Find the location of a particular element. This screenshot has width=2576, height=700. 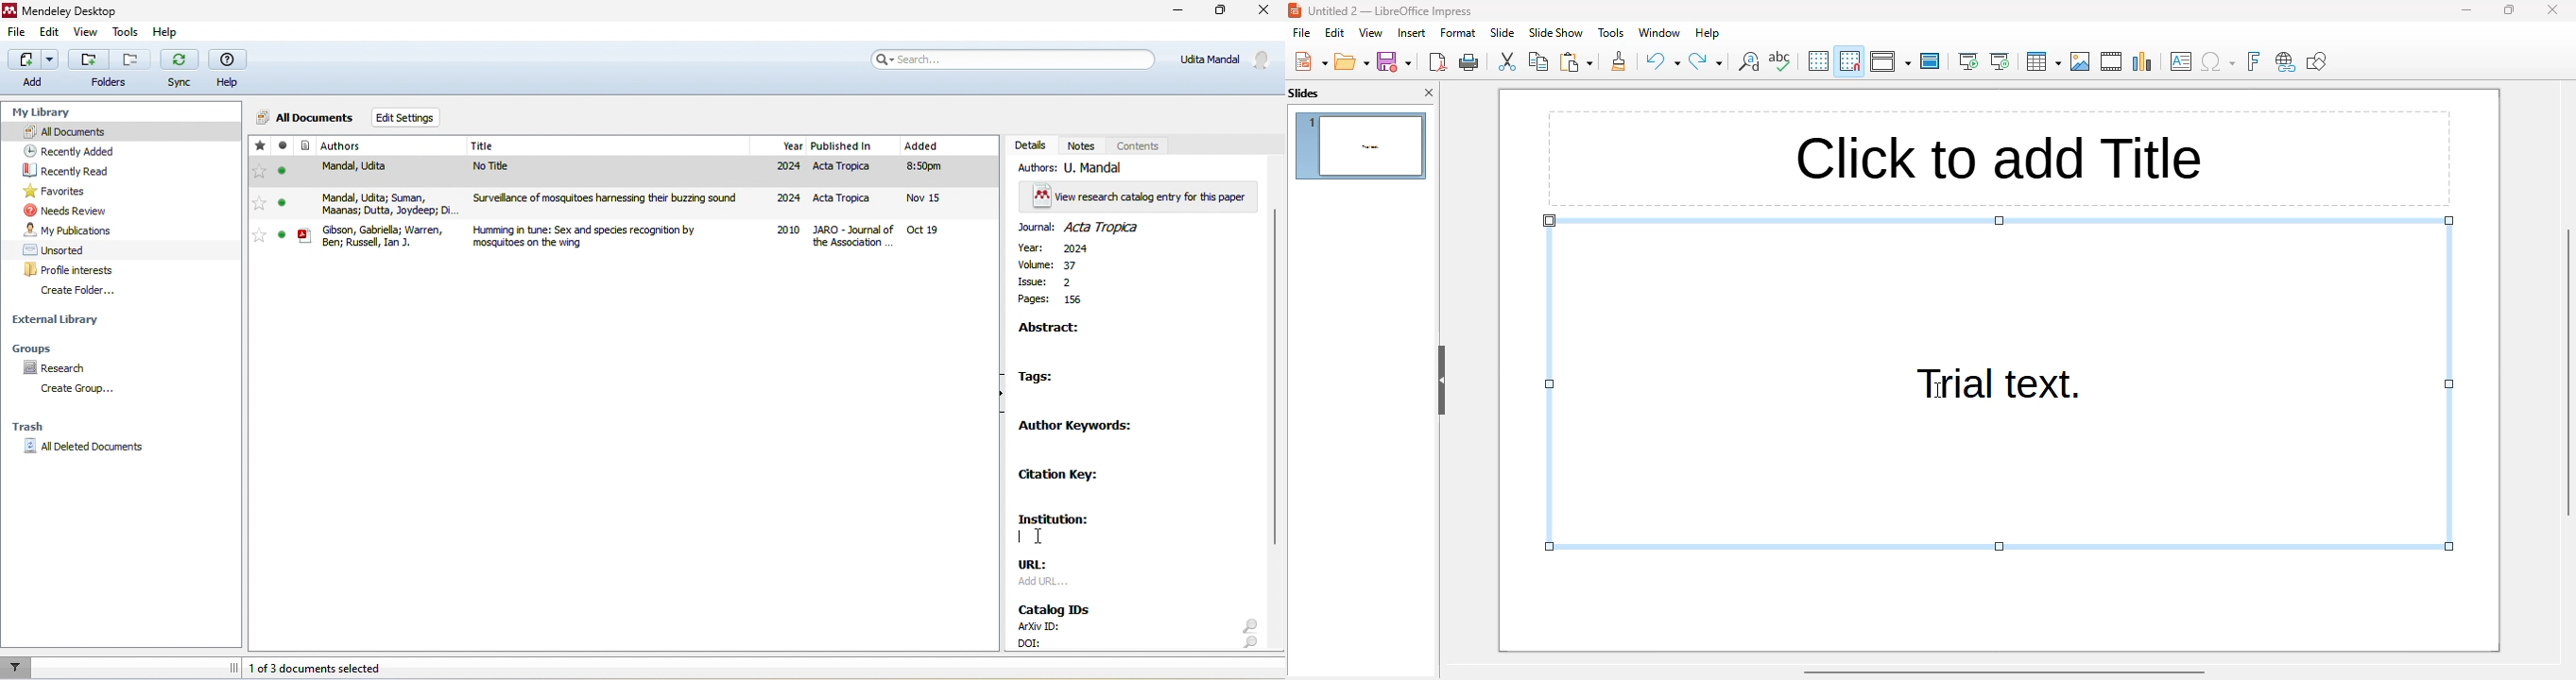

trash is located at coordinates (31, 427).